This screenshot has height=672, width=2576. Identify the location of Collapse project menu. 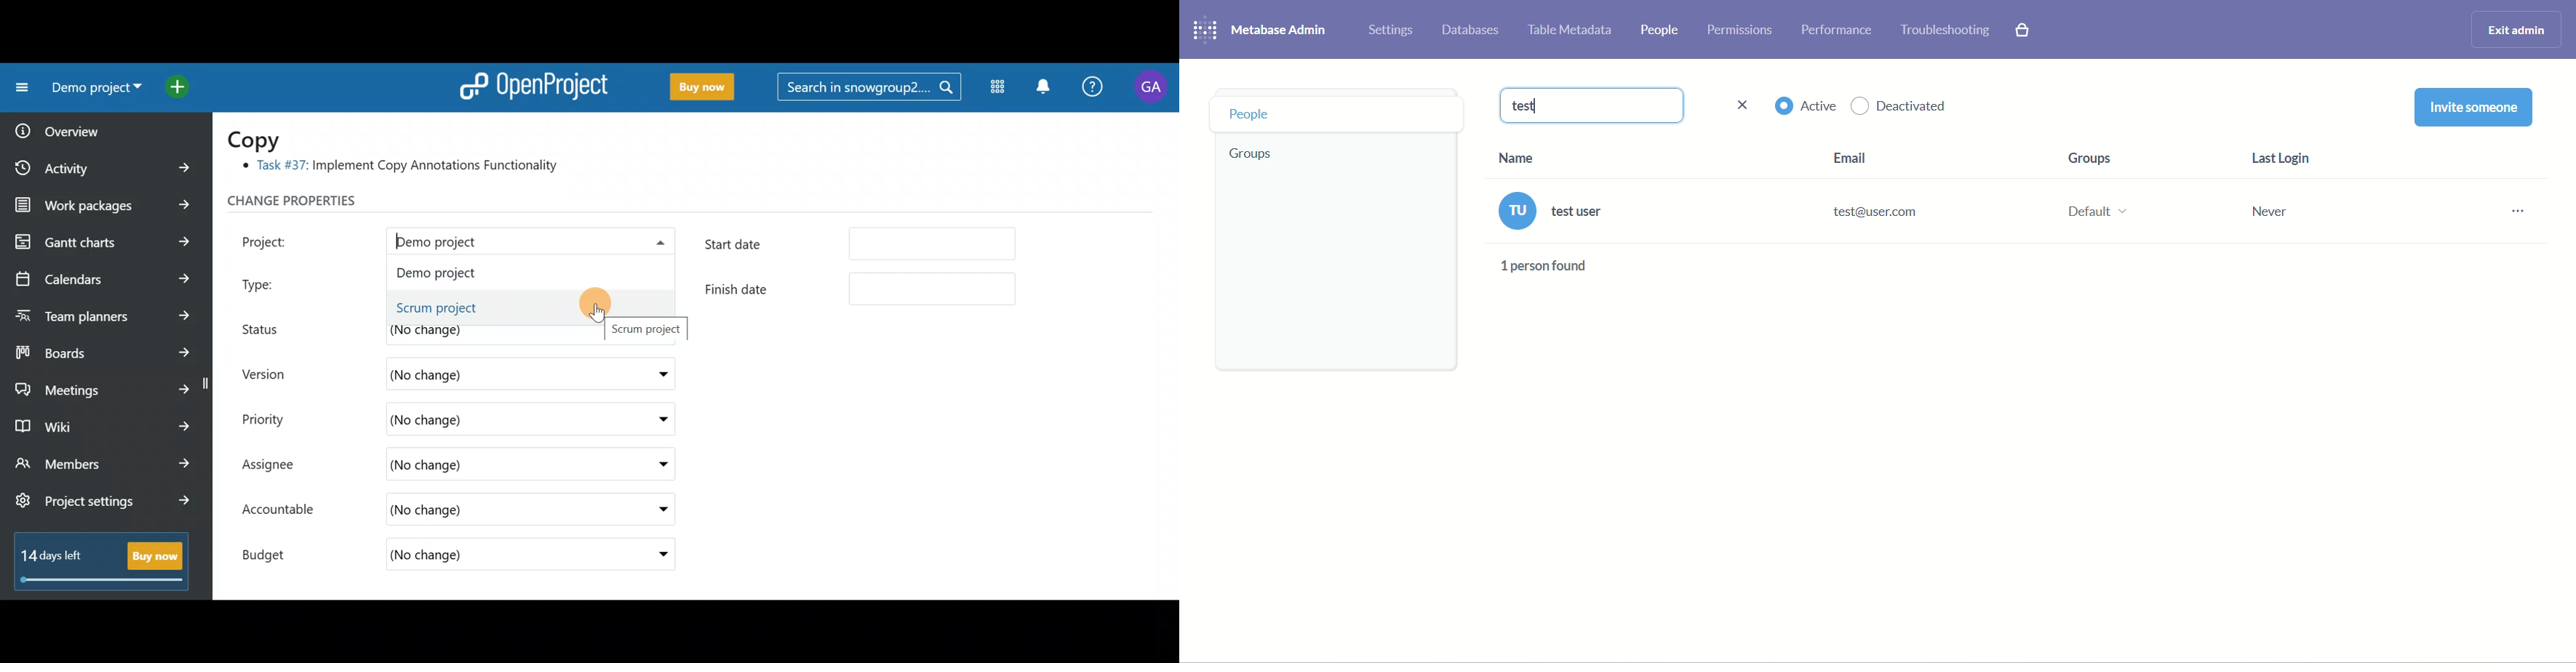
(19, 88).